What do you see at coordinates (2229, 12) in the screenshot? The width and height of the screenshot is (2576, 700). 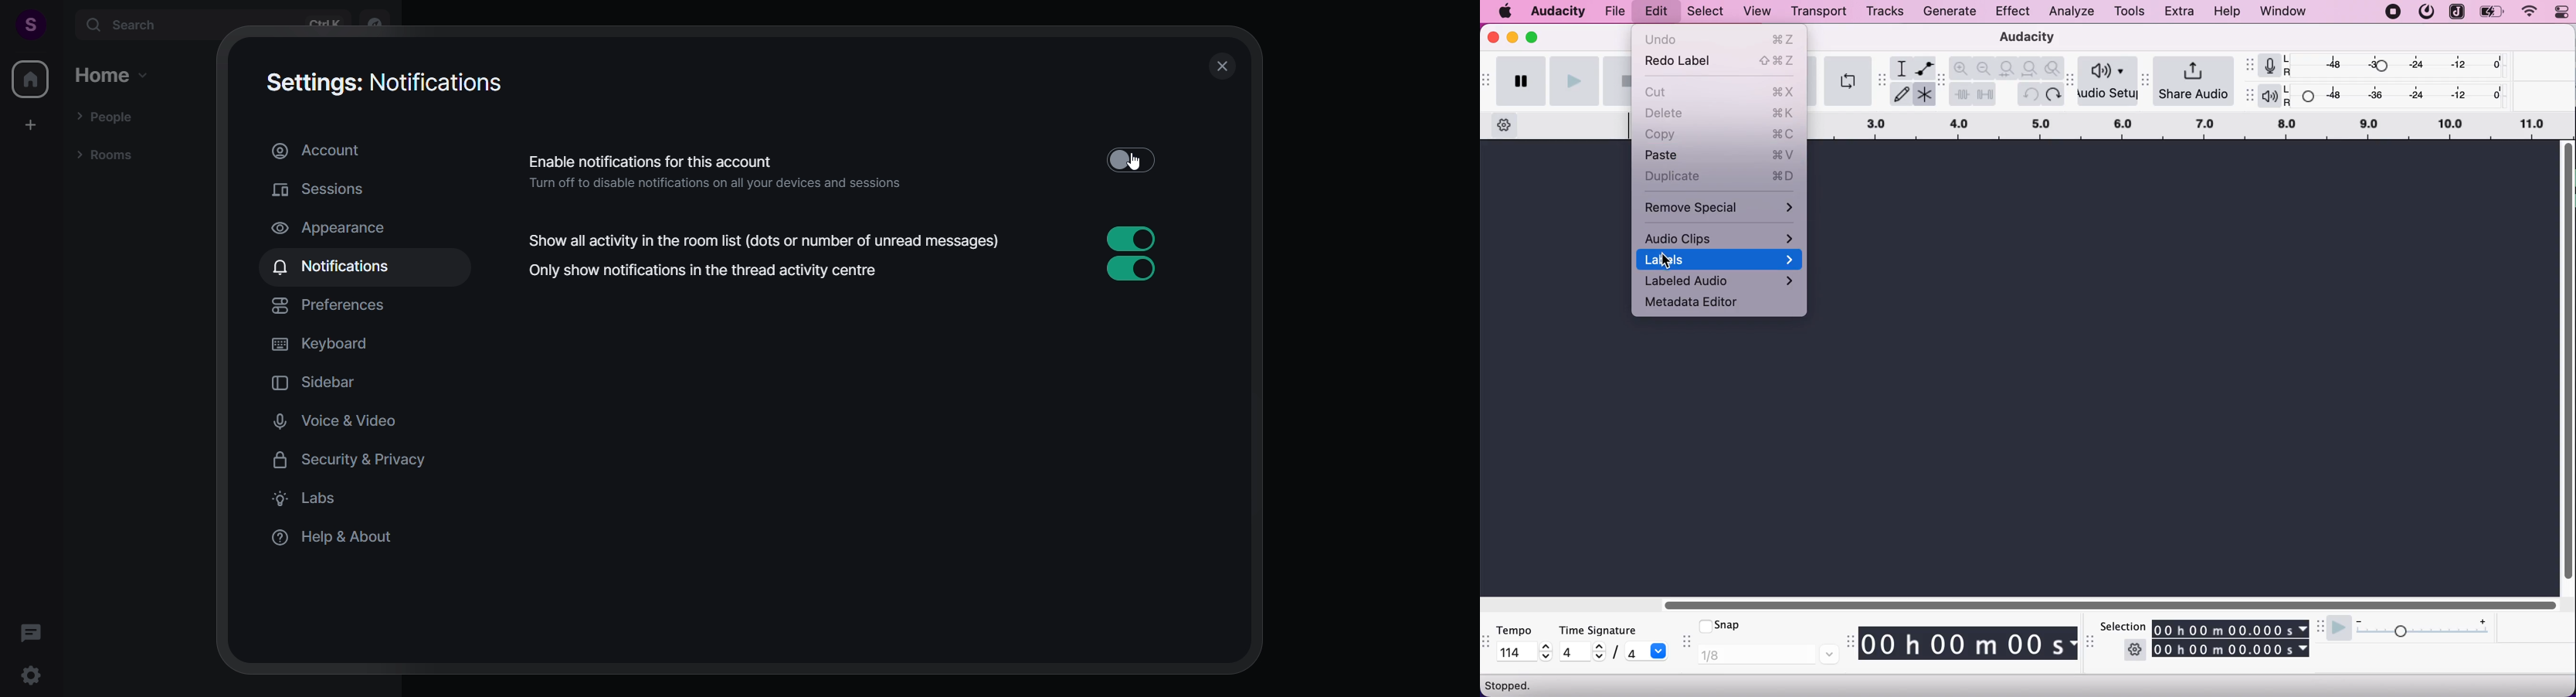 I see `help` at bounding box center [2229, 12].